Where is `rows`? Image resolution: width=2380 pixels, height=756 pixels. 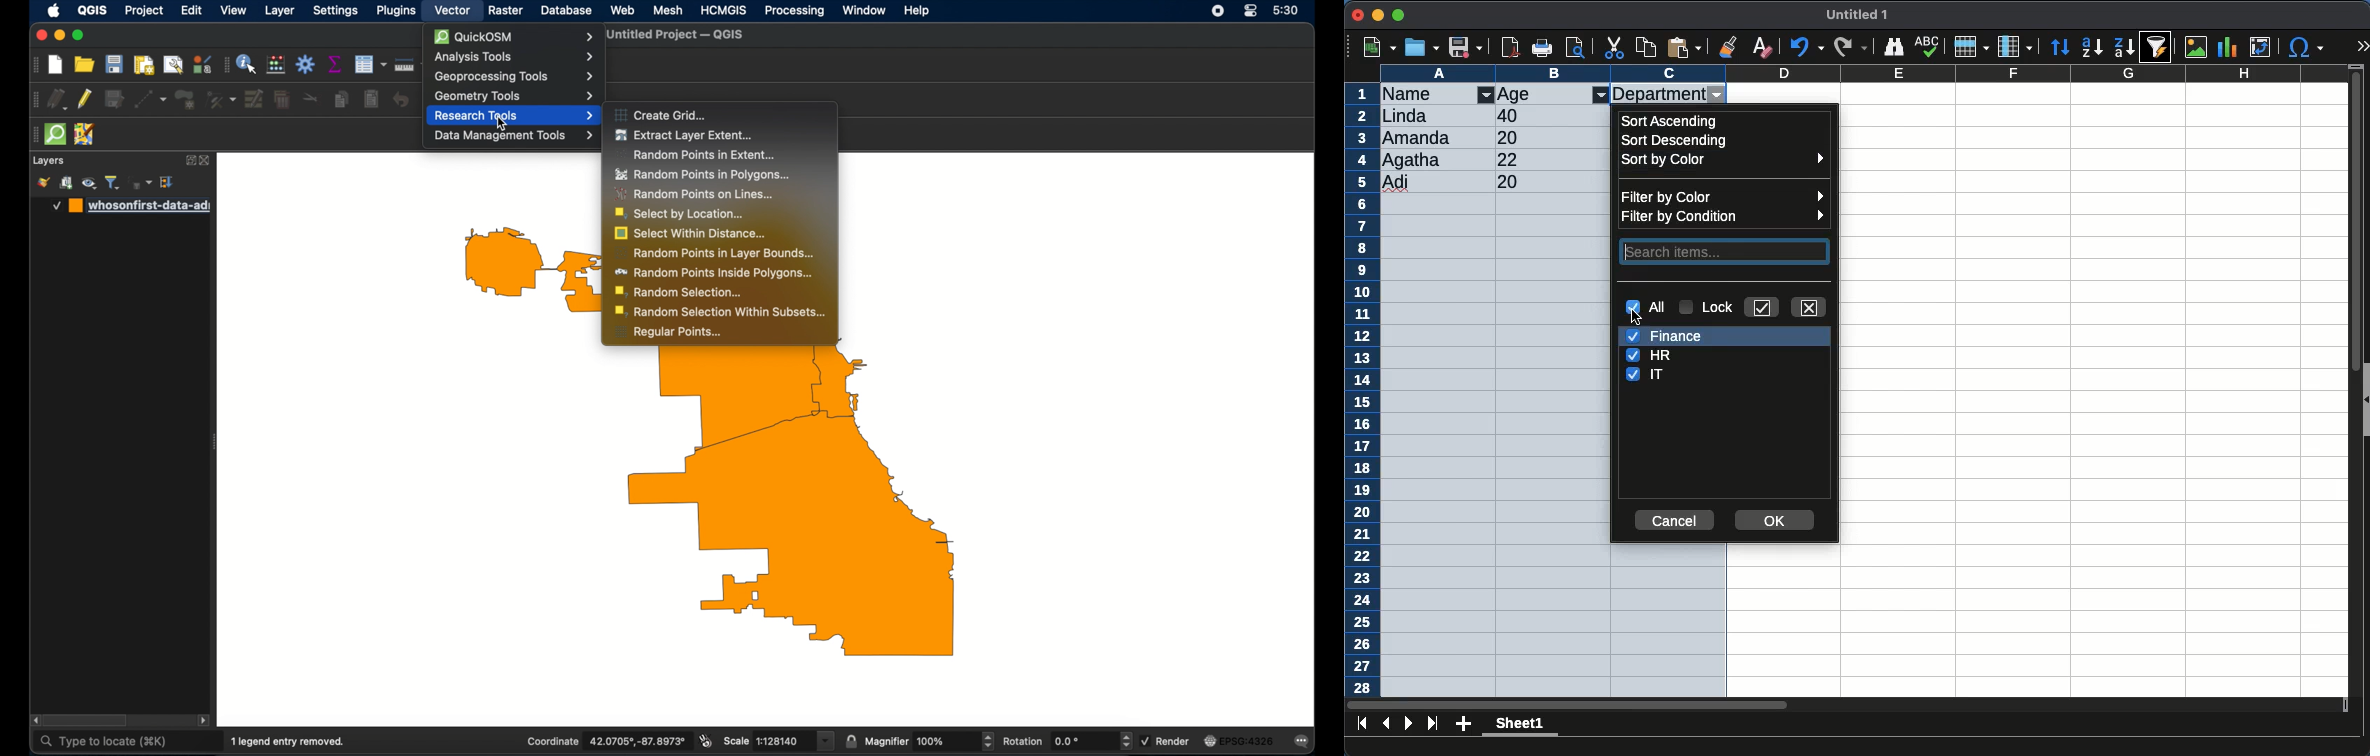
rows is located at coordinates (1362, 390).